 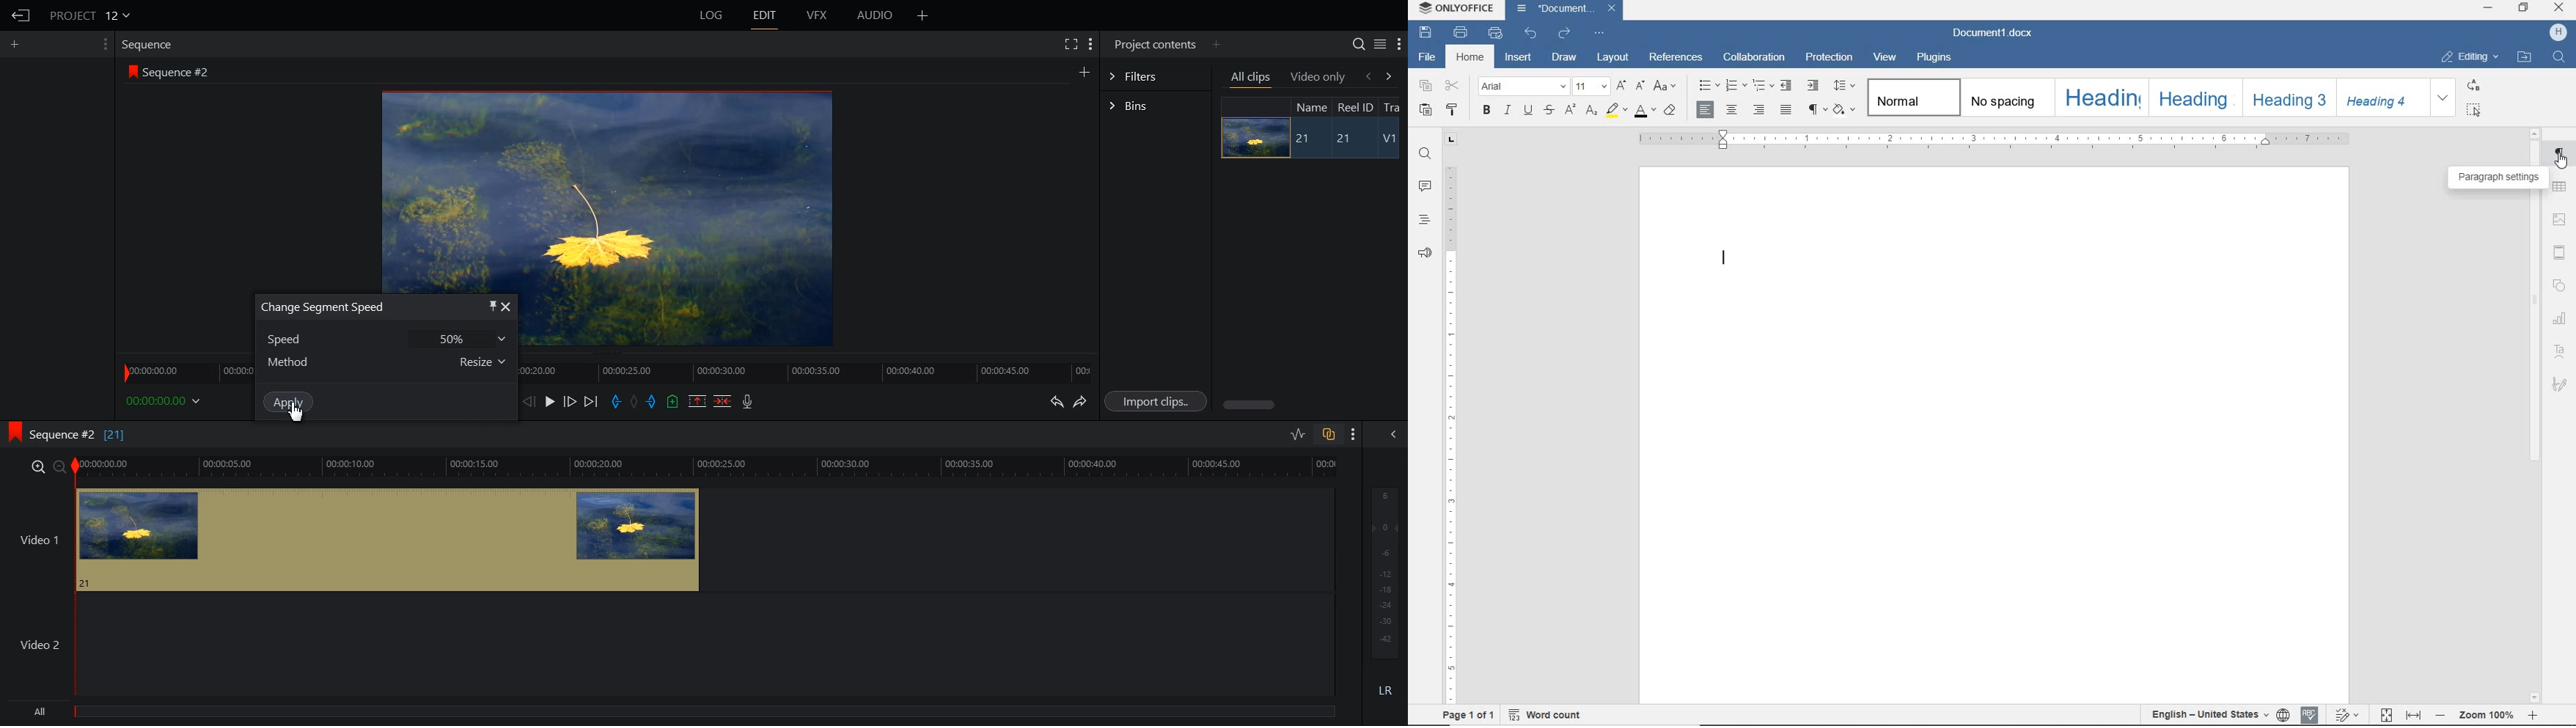 What do you see at coordinates (1393, 106) in the screenshot?
I see `Tra` at bounding box center [1393, 106].